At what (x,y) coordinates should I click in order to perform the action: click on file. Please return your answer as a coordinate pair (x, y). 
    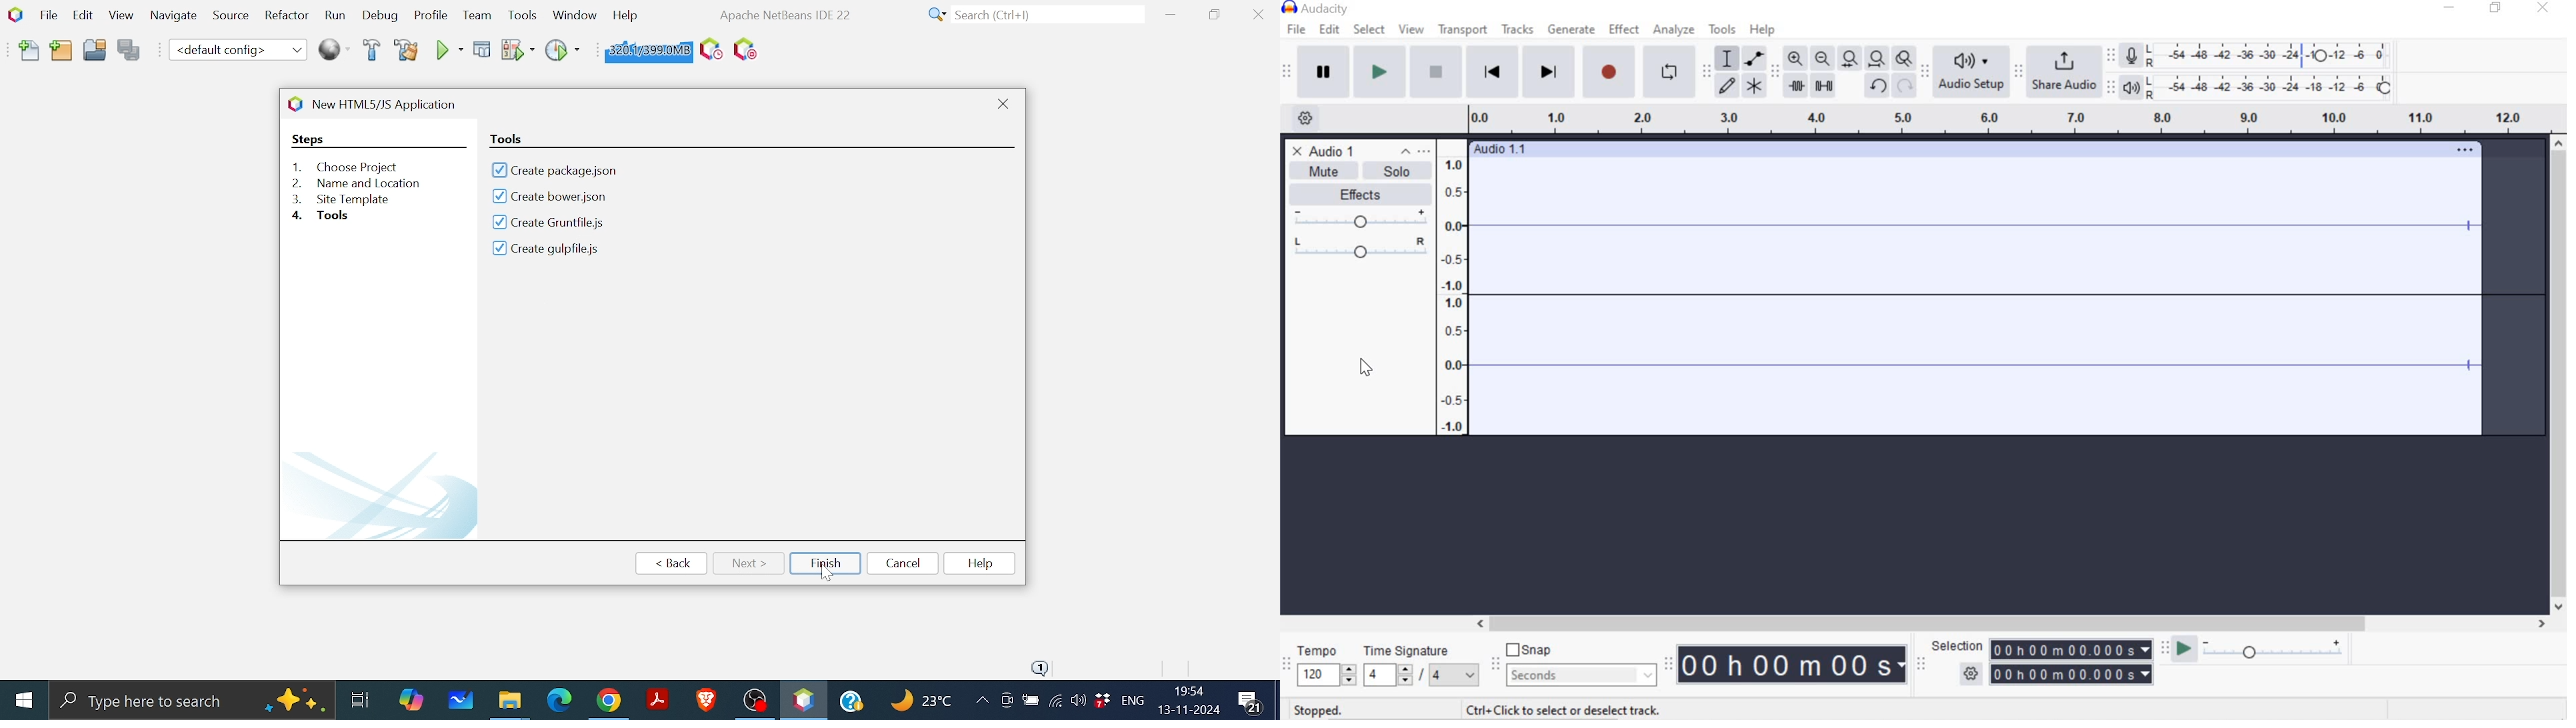
    Looking at the image, I should click on (1299, 29).